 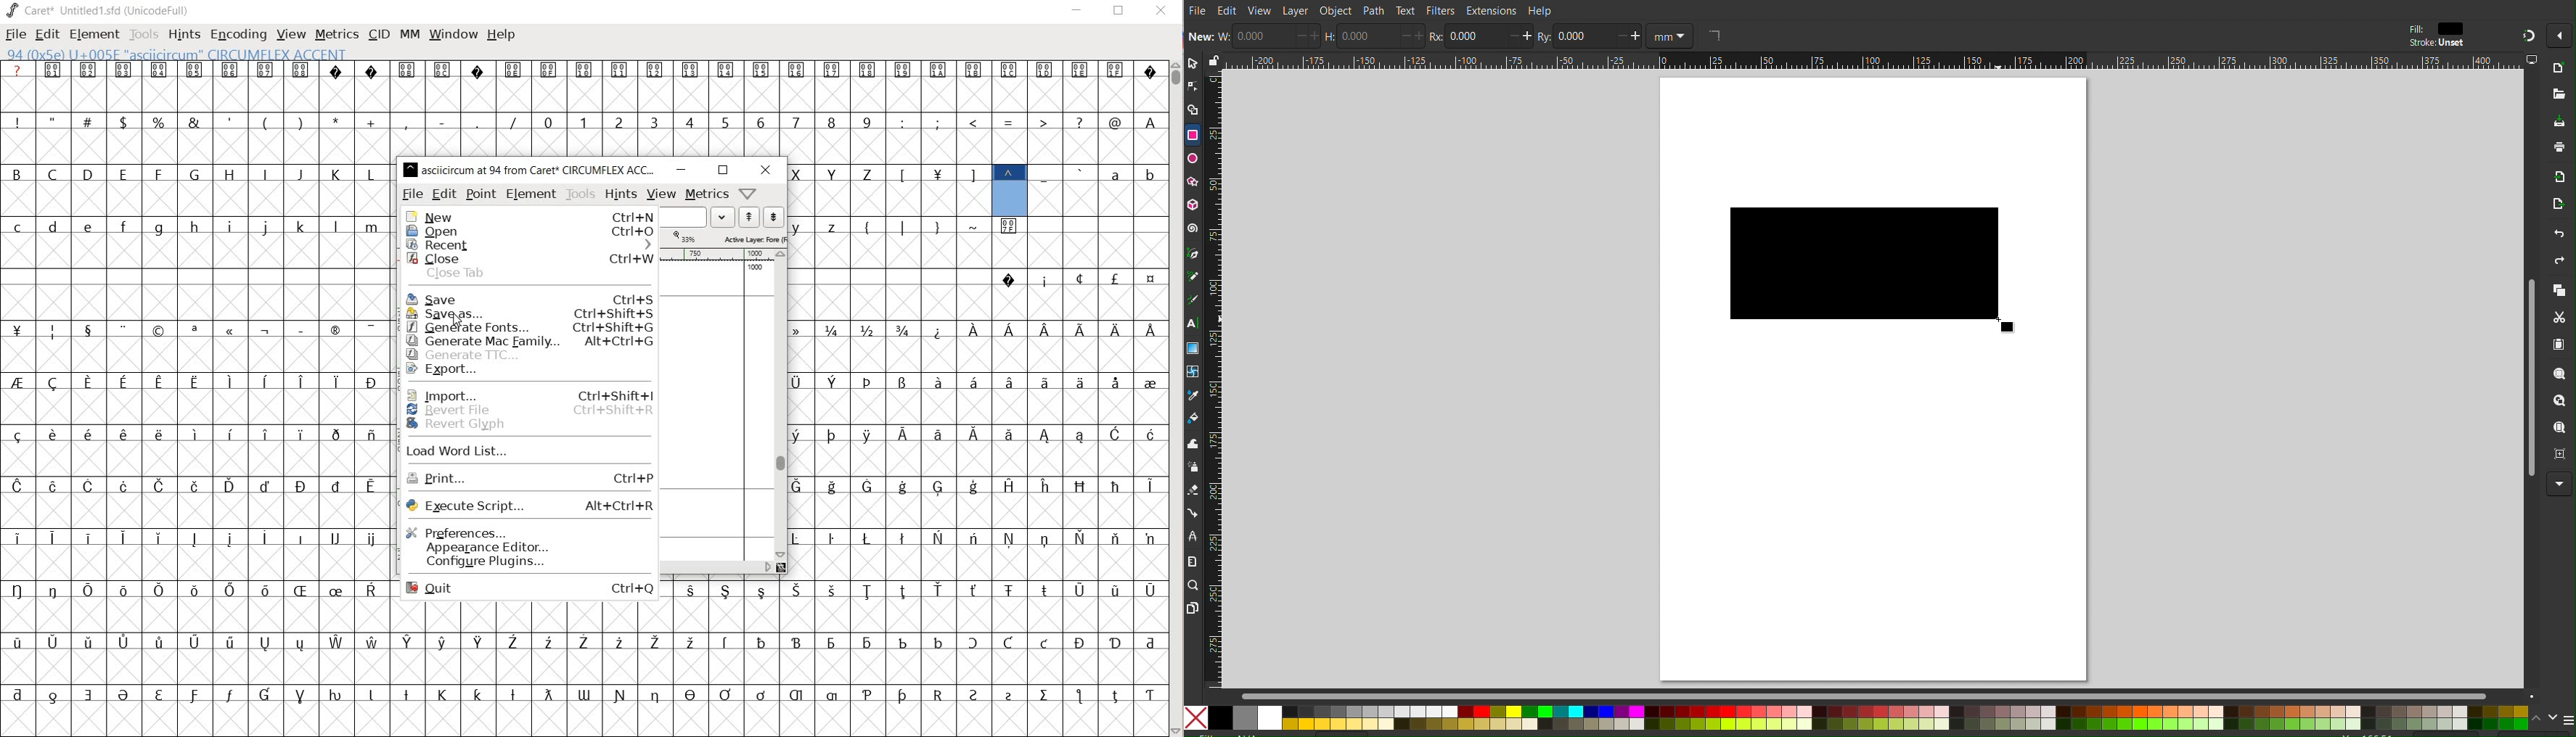 What do you see at coordinates (1193, 276) in the screenshot?
I see `Pencil Tool` at bounding box center [1193, 276].